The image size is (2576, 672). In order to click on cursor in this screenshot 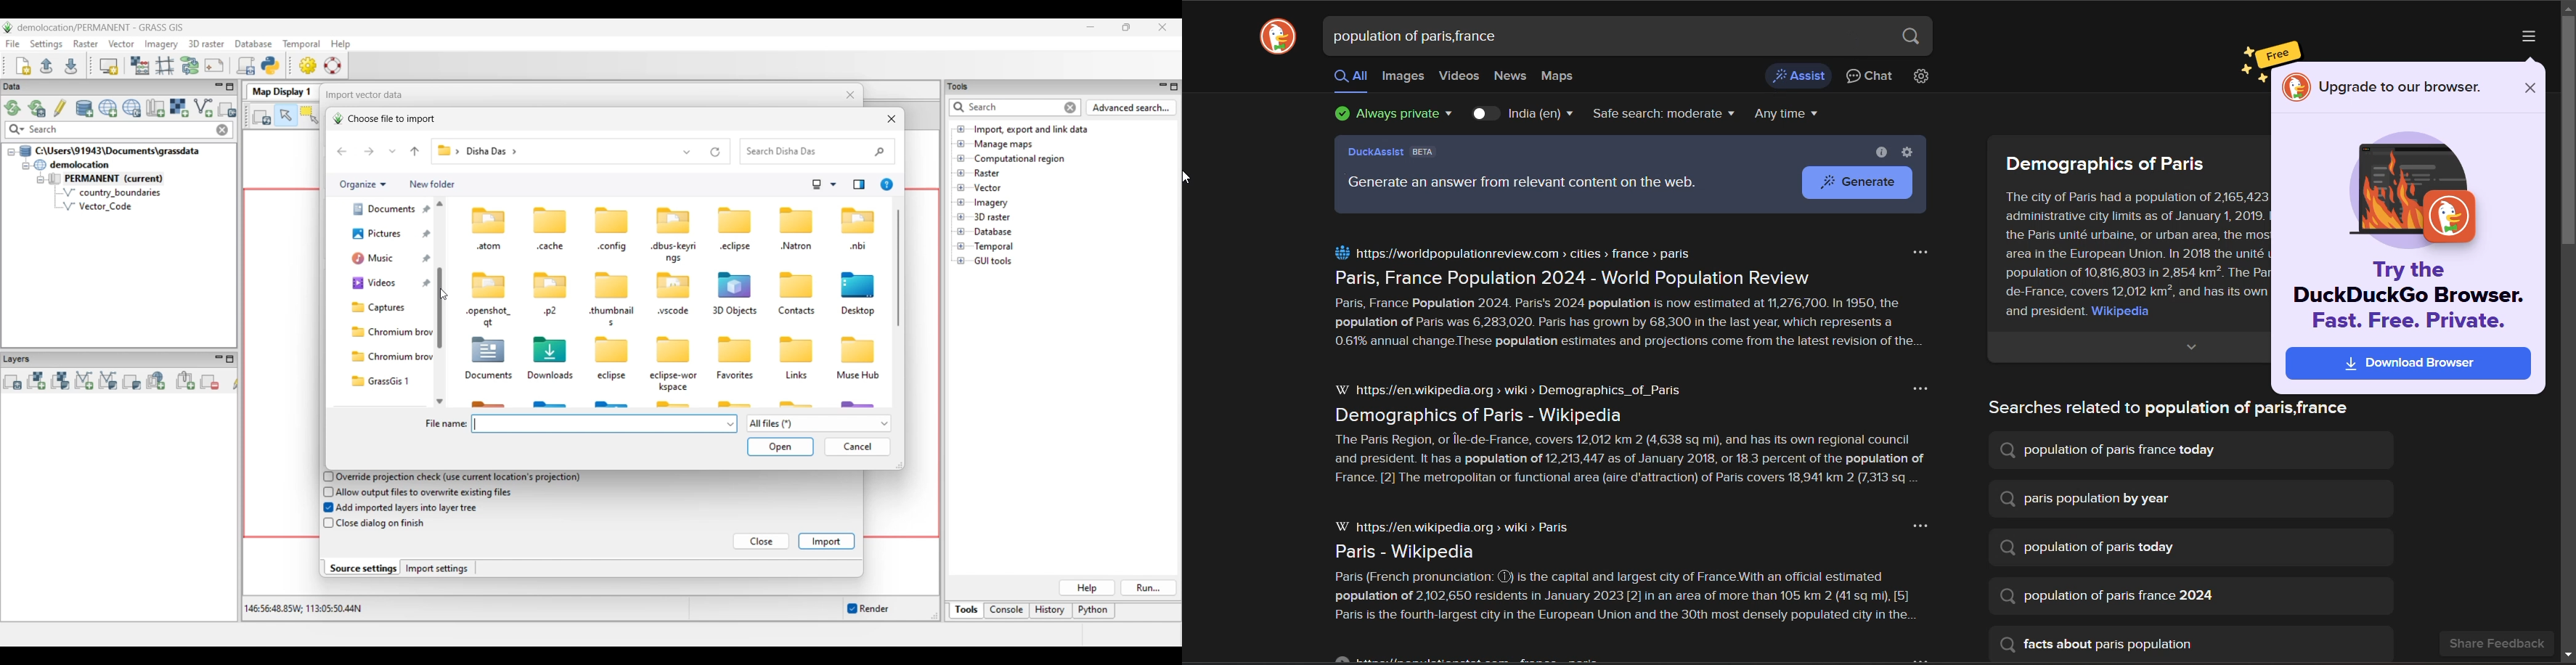, I will do `click(1191, 178)`.